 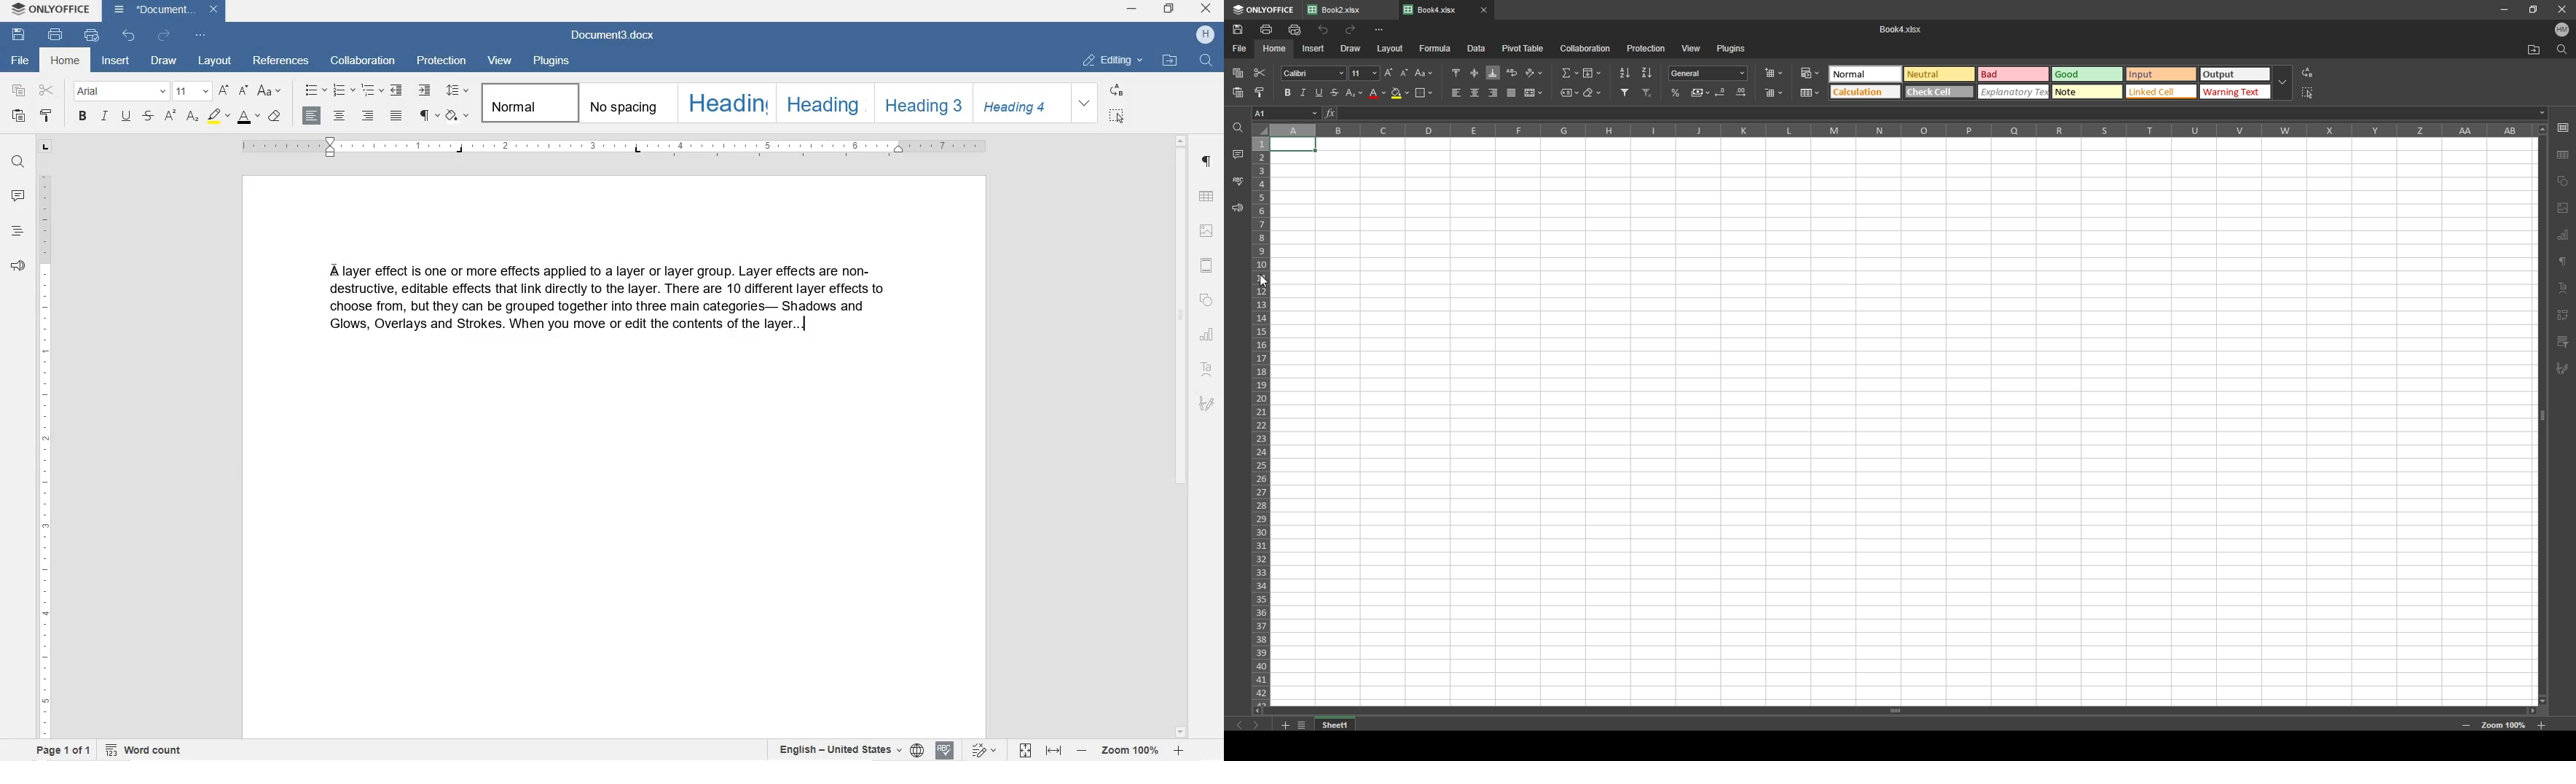 What do you see at coordinates (17, 198) in the screenshot?
I see `COMMENT` at bounding box center [17, 198].